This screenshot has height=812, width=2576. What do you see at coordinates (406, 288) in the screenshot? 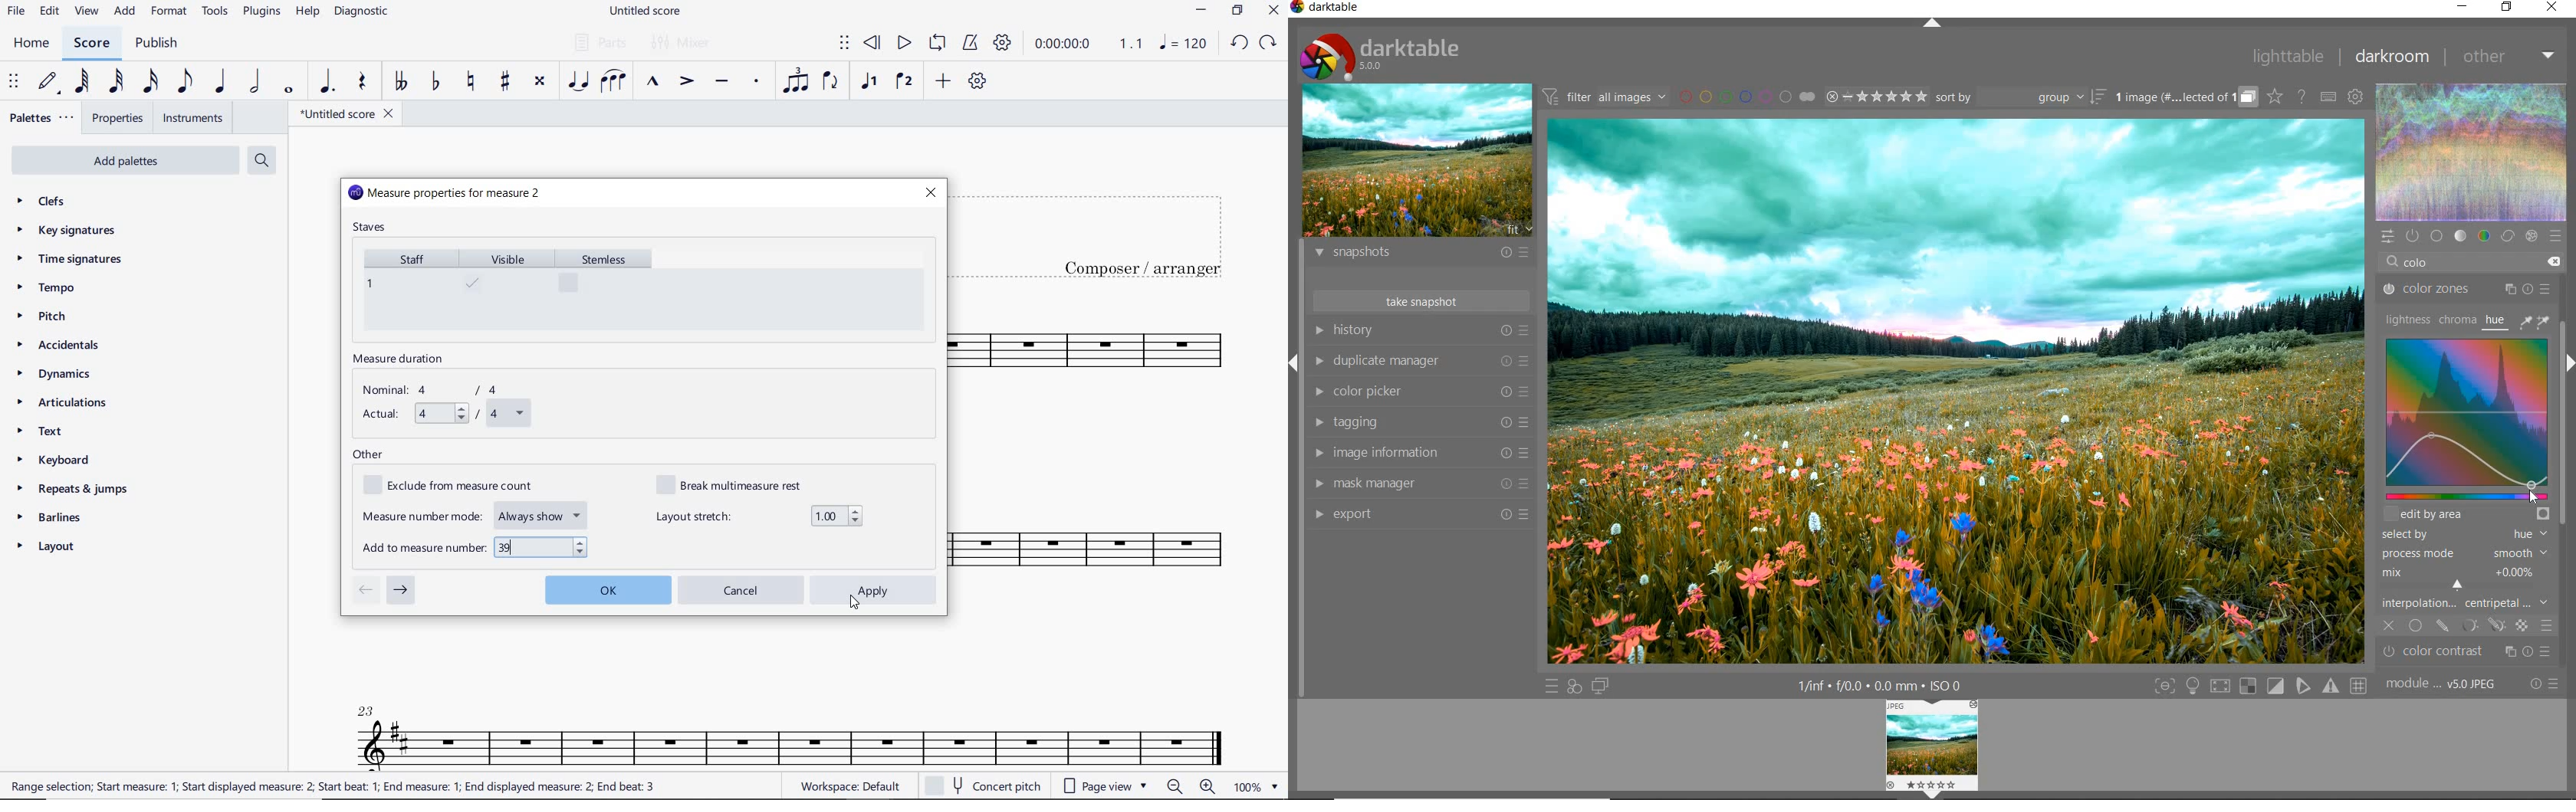
I see `staff` at bounding box center [406, 288].